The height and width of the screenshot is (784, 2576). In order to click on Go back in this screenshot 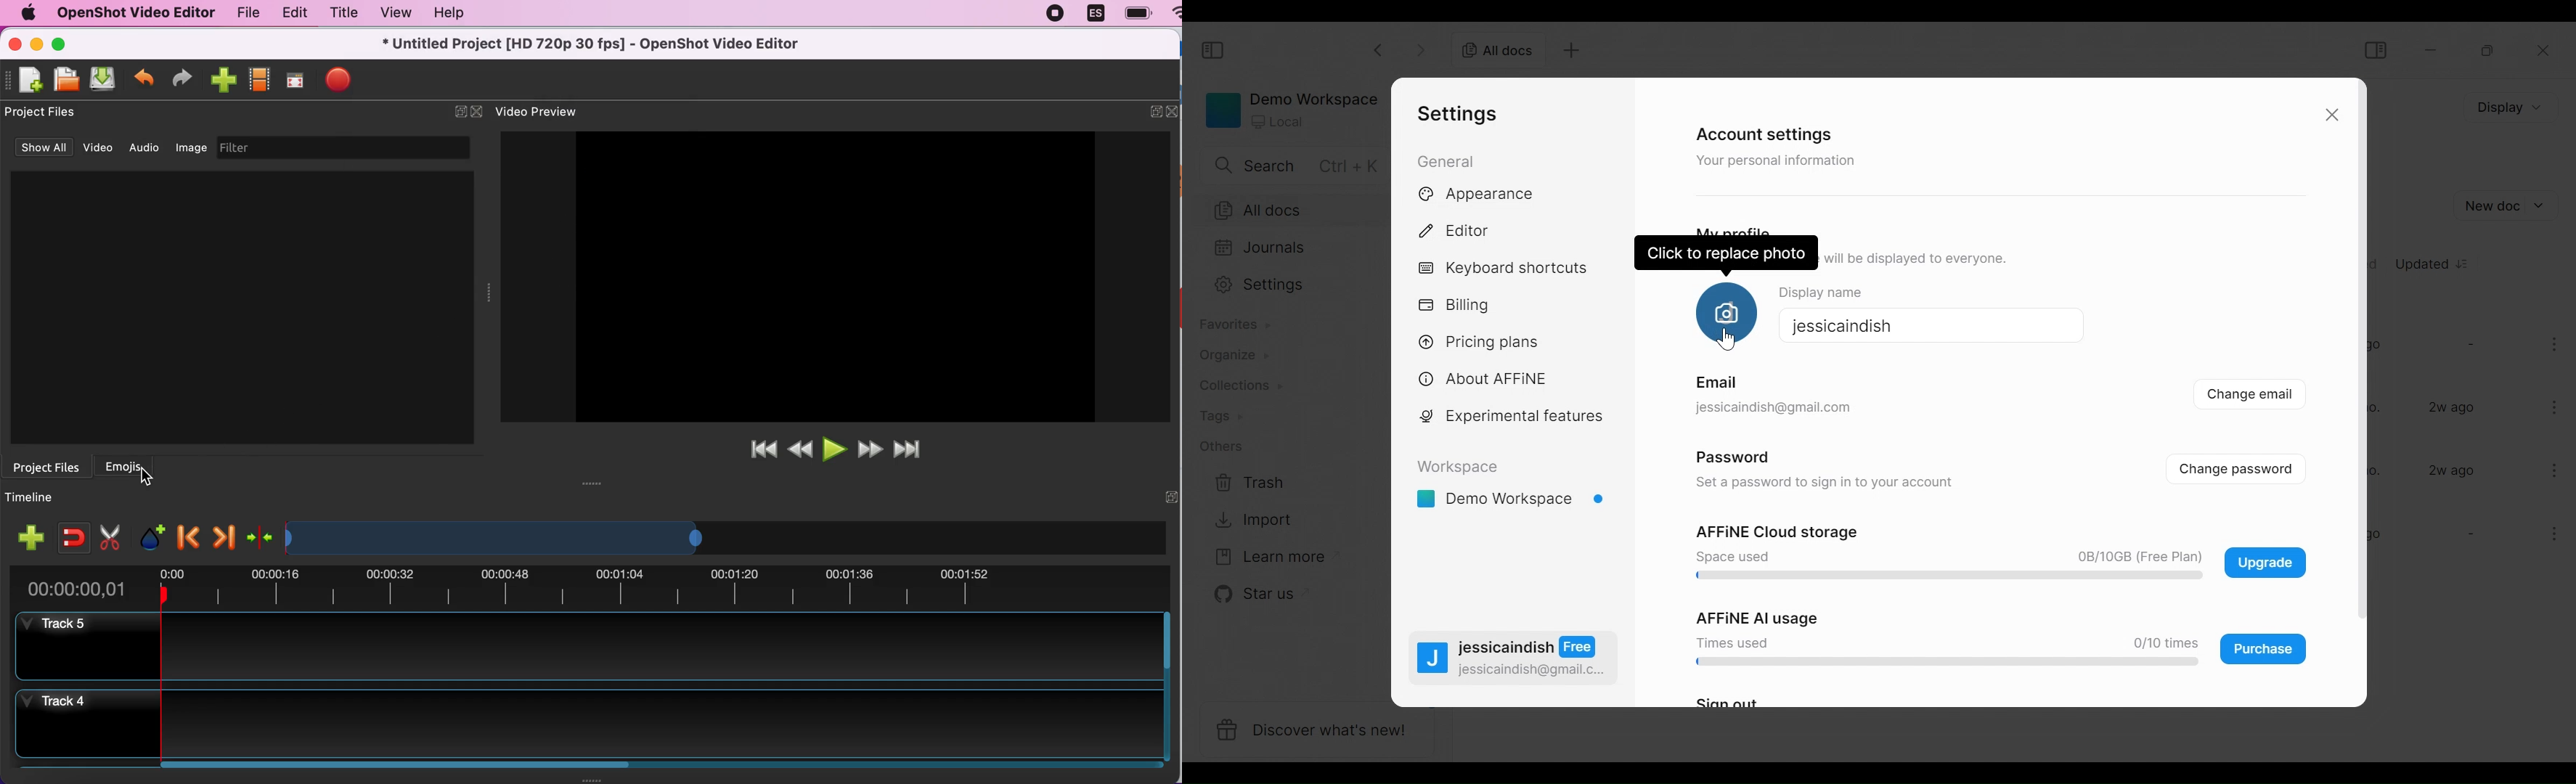, I will do `click(1379, 50)`.